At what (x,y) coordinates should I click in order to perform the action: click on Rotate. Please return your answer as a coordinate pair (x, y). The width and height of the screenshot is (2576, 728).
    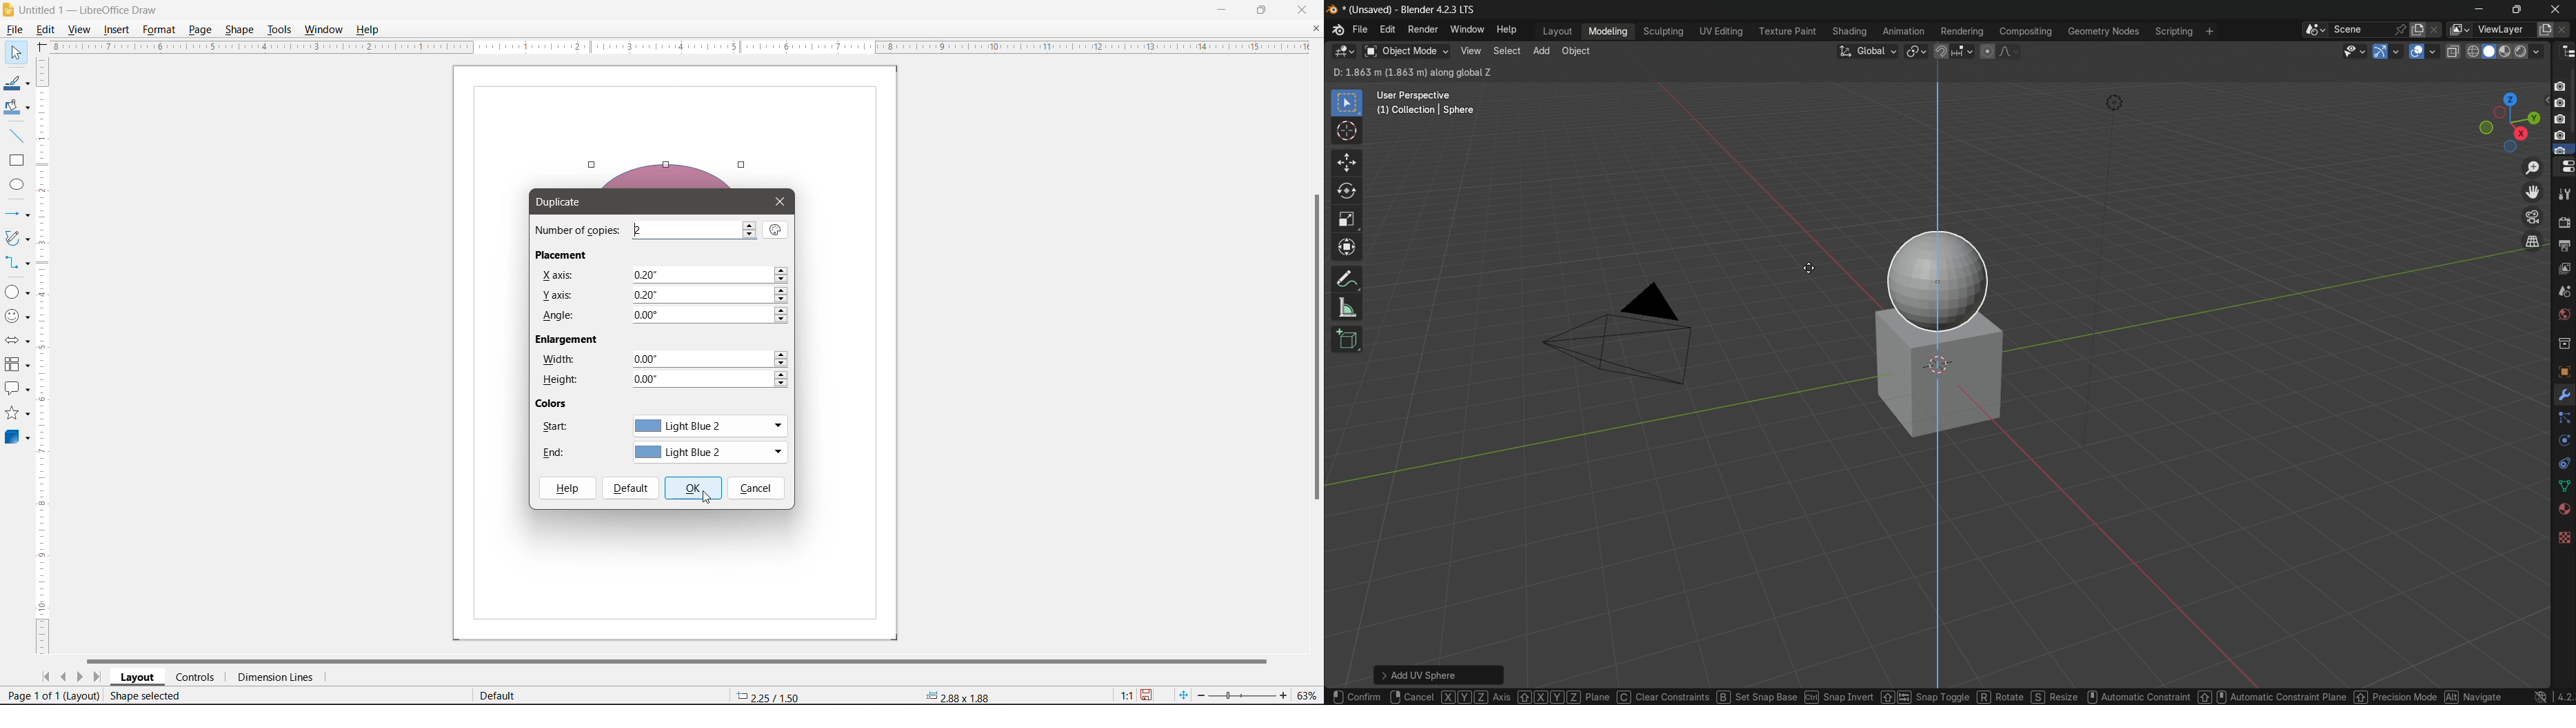
    Looking at the image, I should click on (1898, 697).